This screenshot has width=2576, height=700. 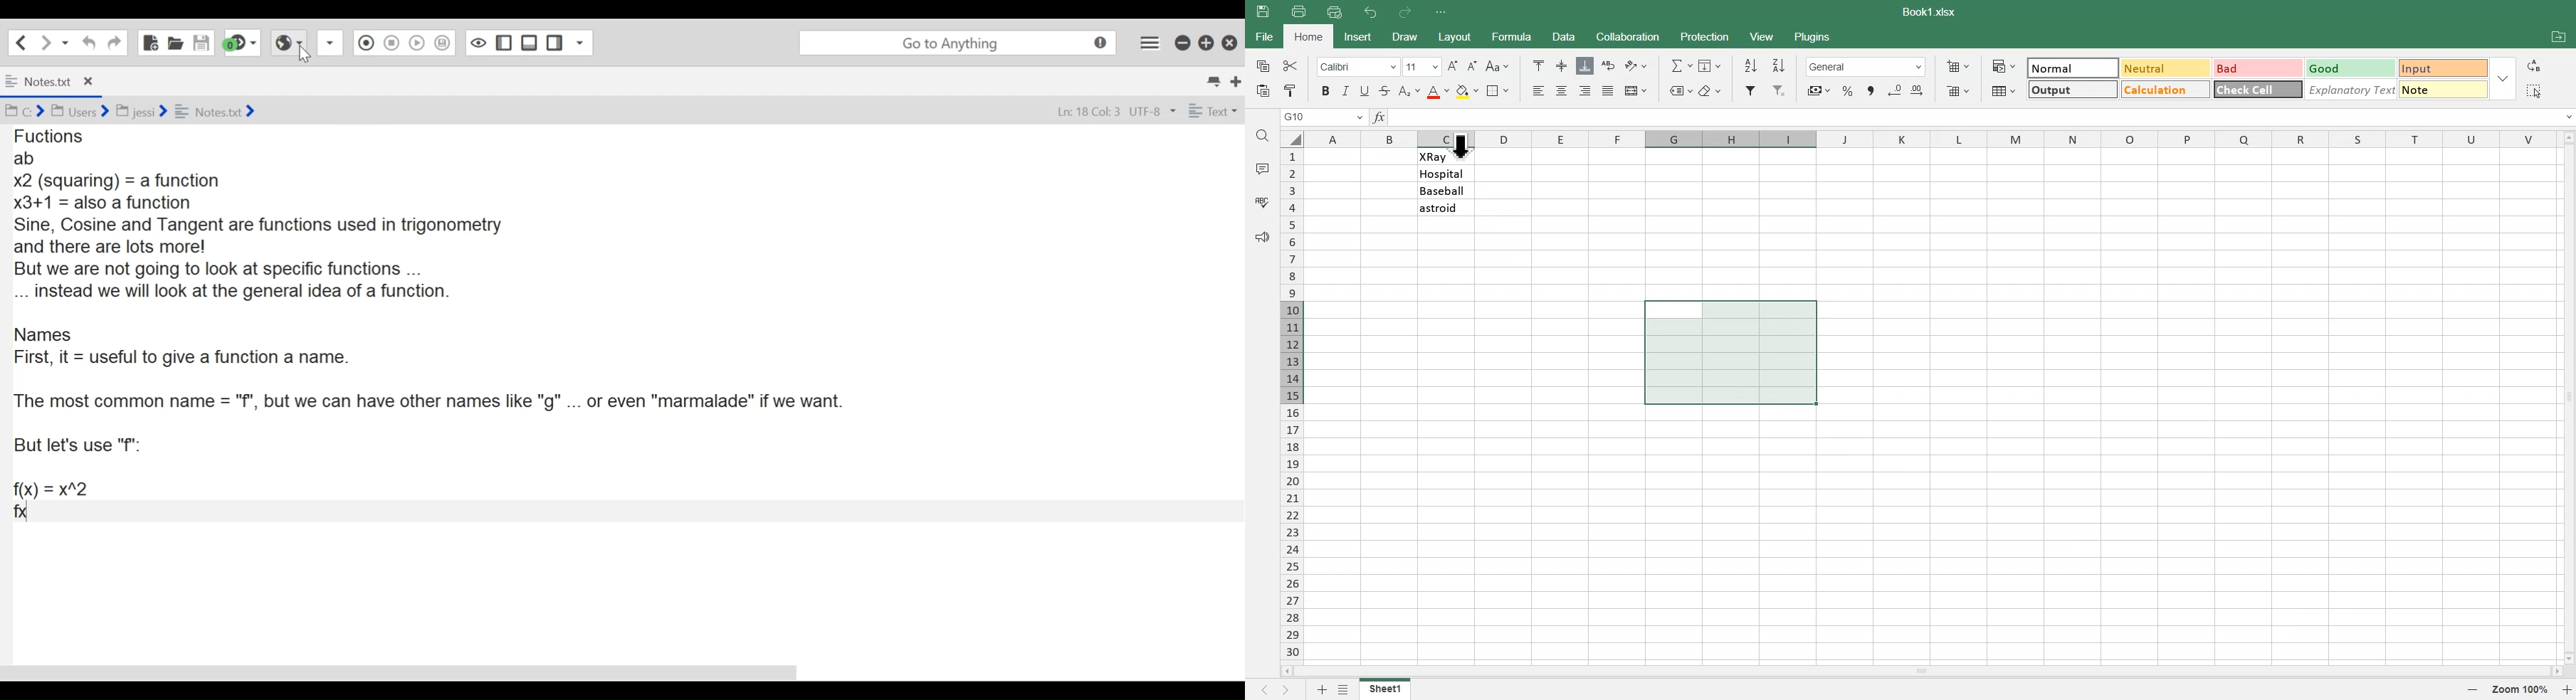 What do you see at coordinates (2558, 38) in the screenshot?
I see `Open File Location` at bounding box center [2558, 38].